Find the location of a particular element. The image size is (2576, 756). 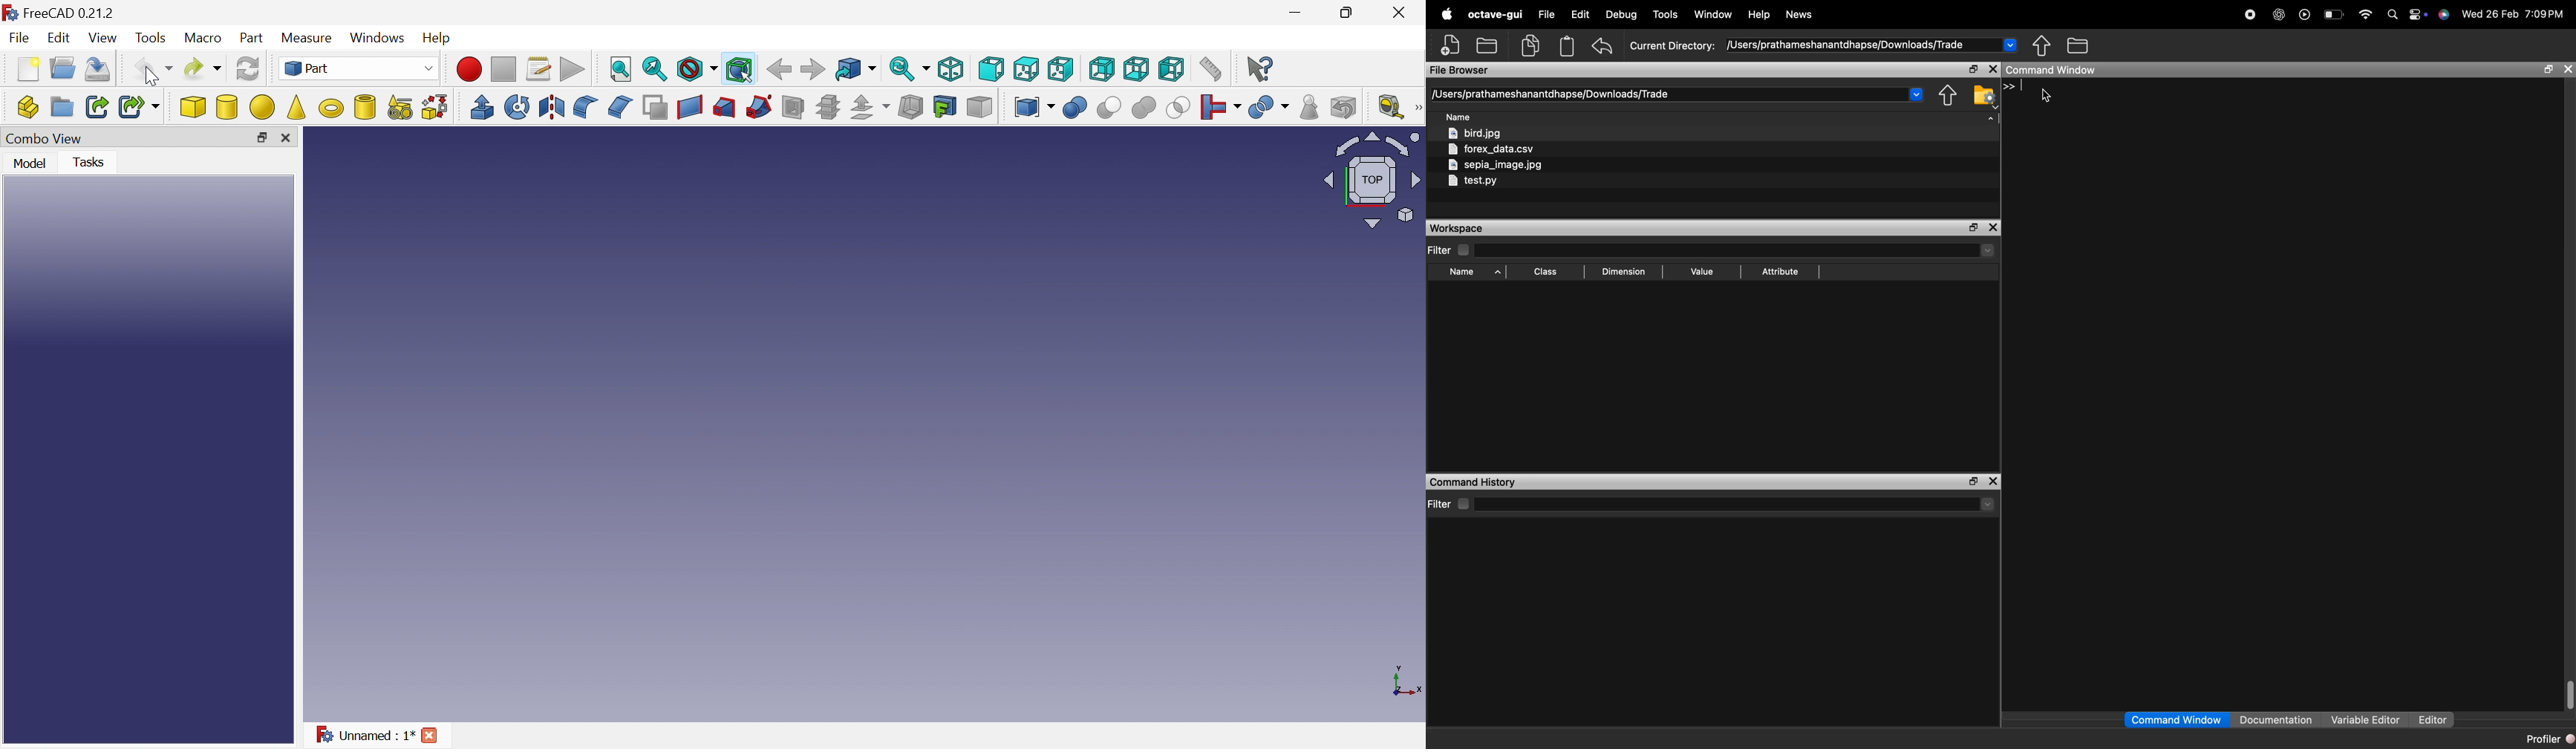

apple logo is located at coordinates (1448, 14).